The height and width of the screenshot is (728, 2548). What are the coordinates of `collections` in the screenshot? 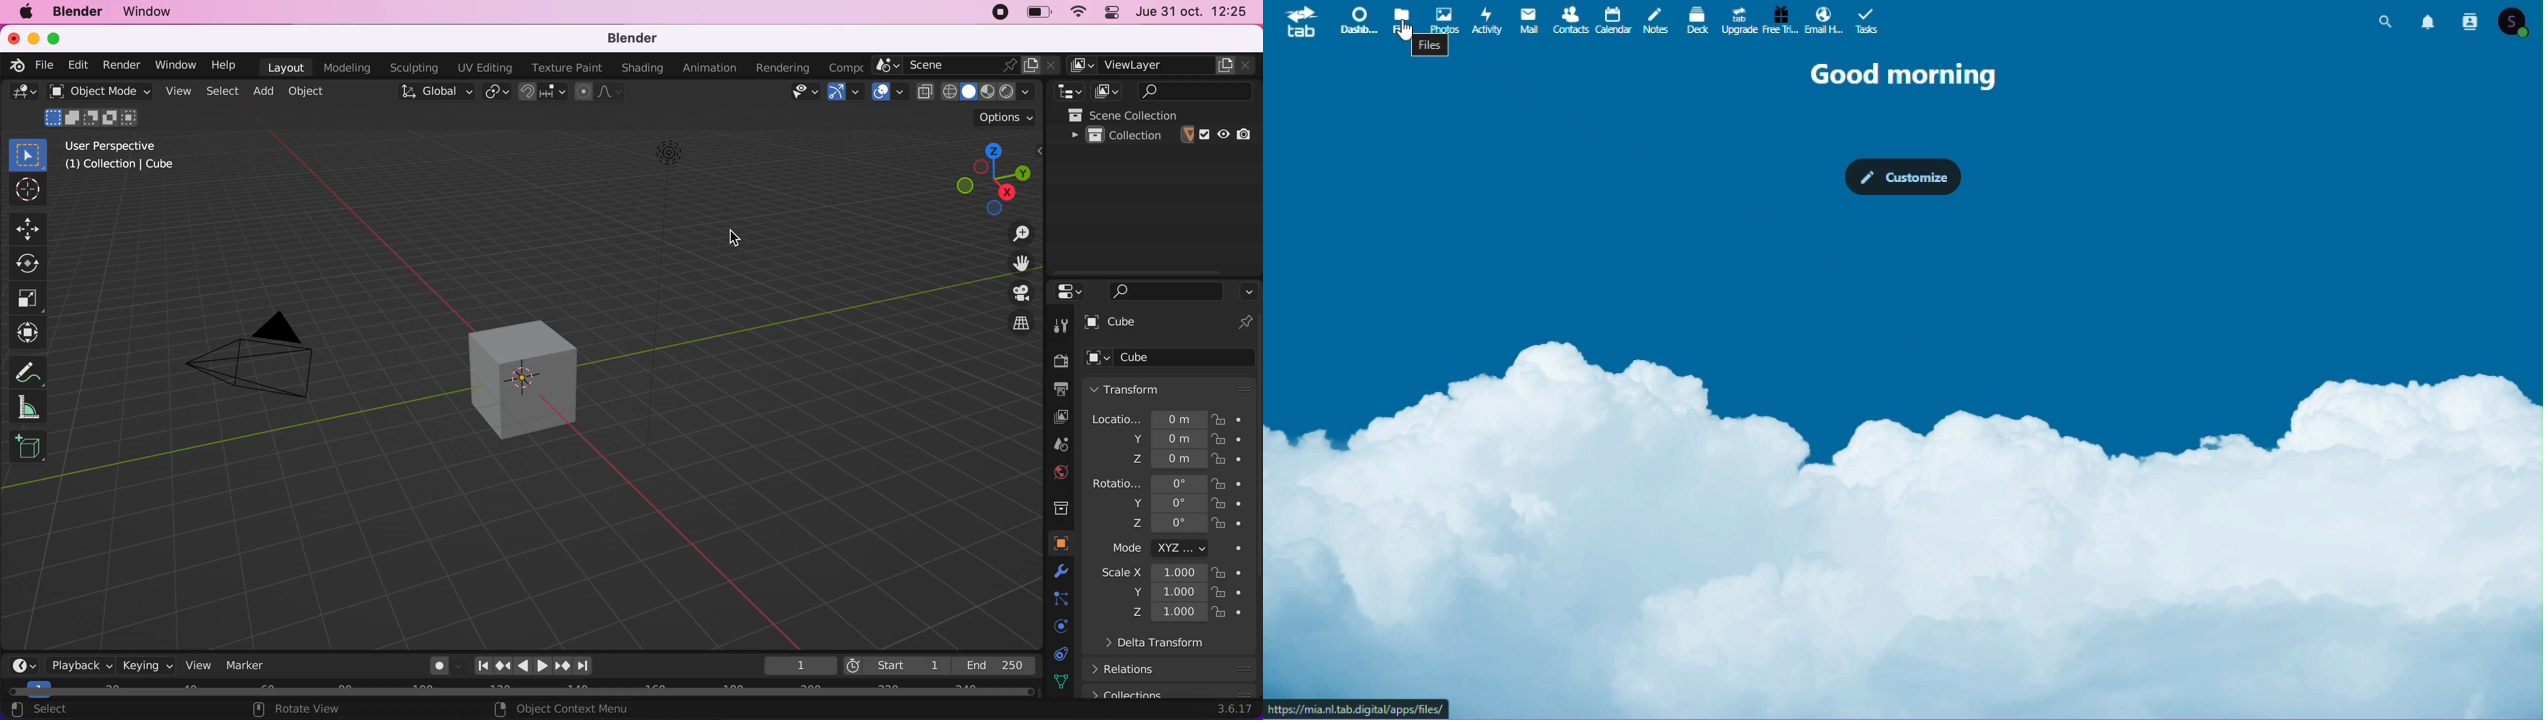 It's located at (1172, 691).